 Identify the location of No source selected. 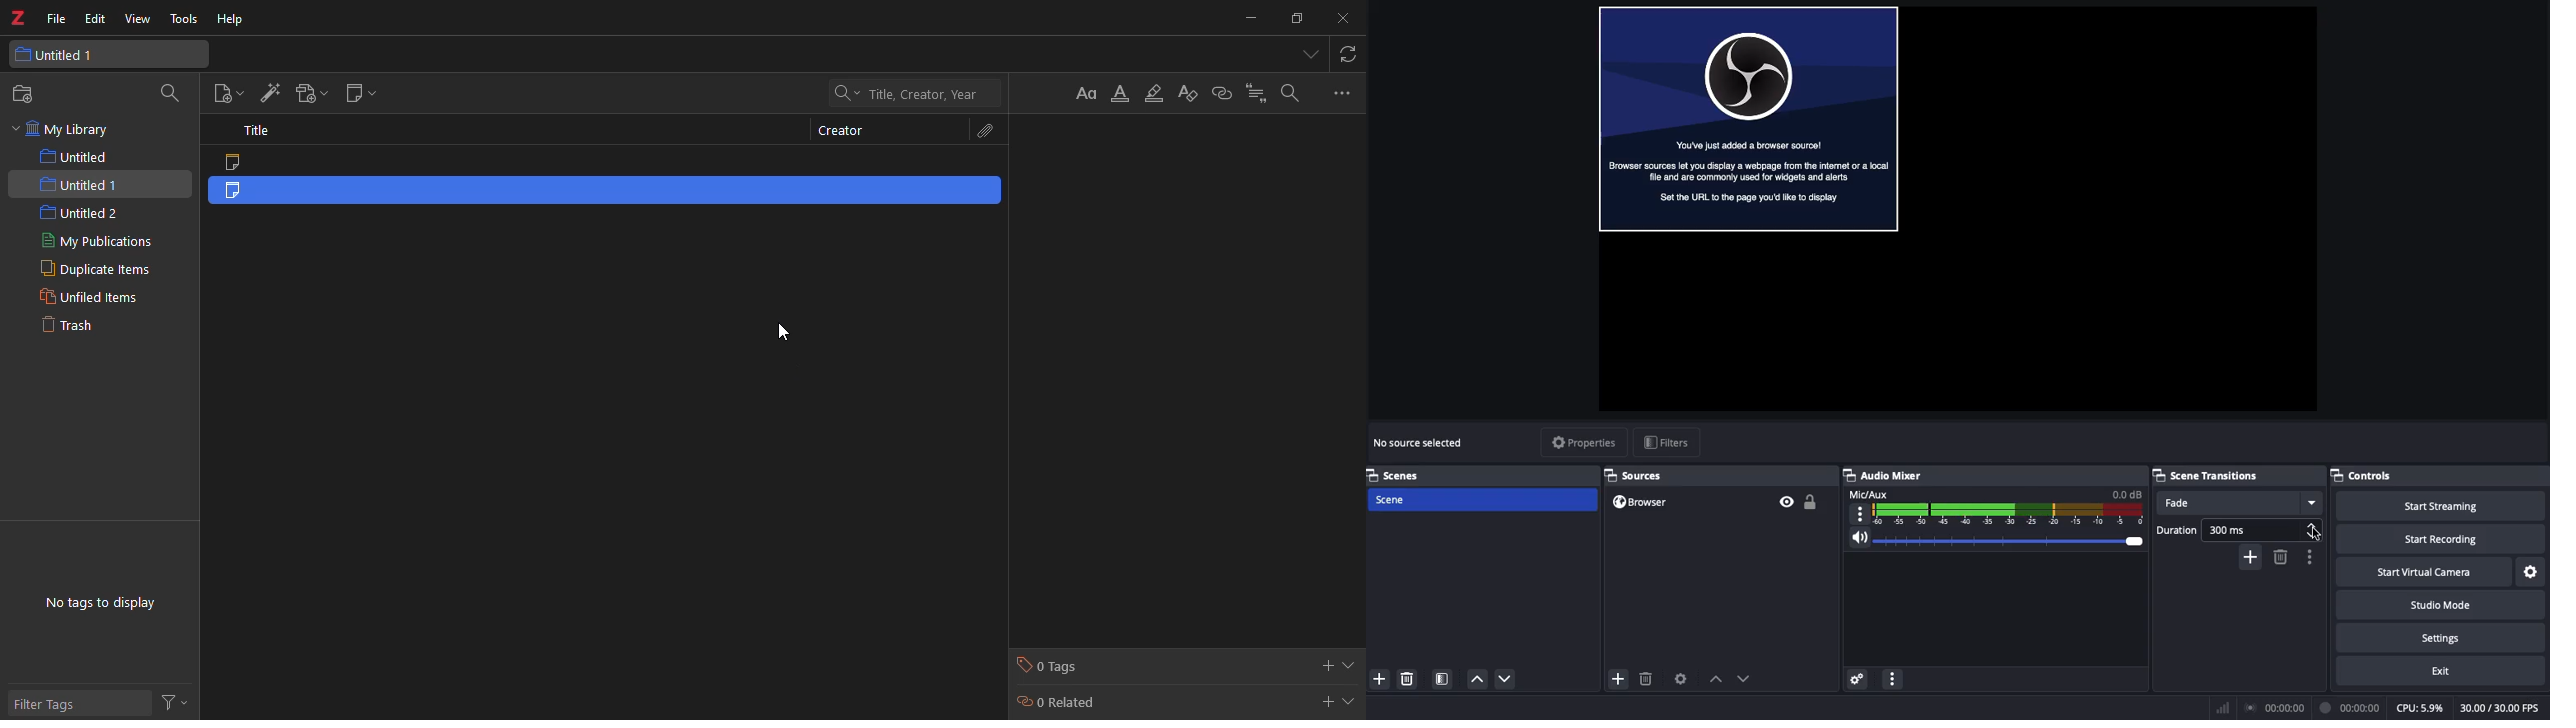
(1418, 442).